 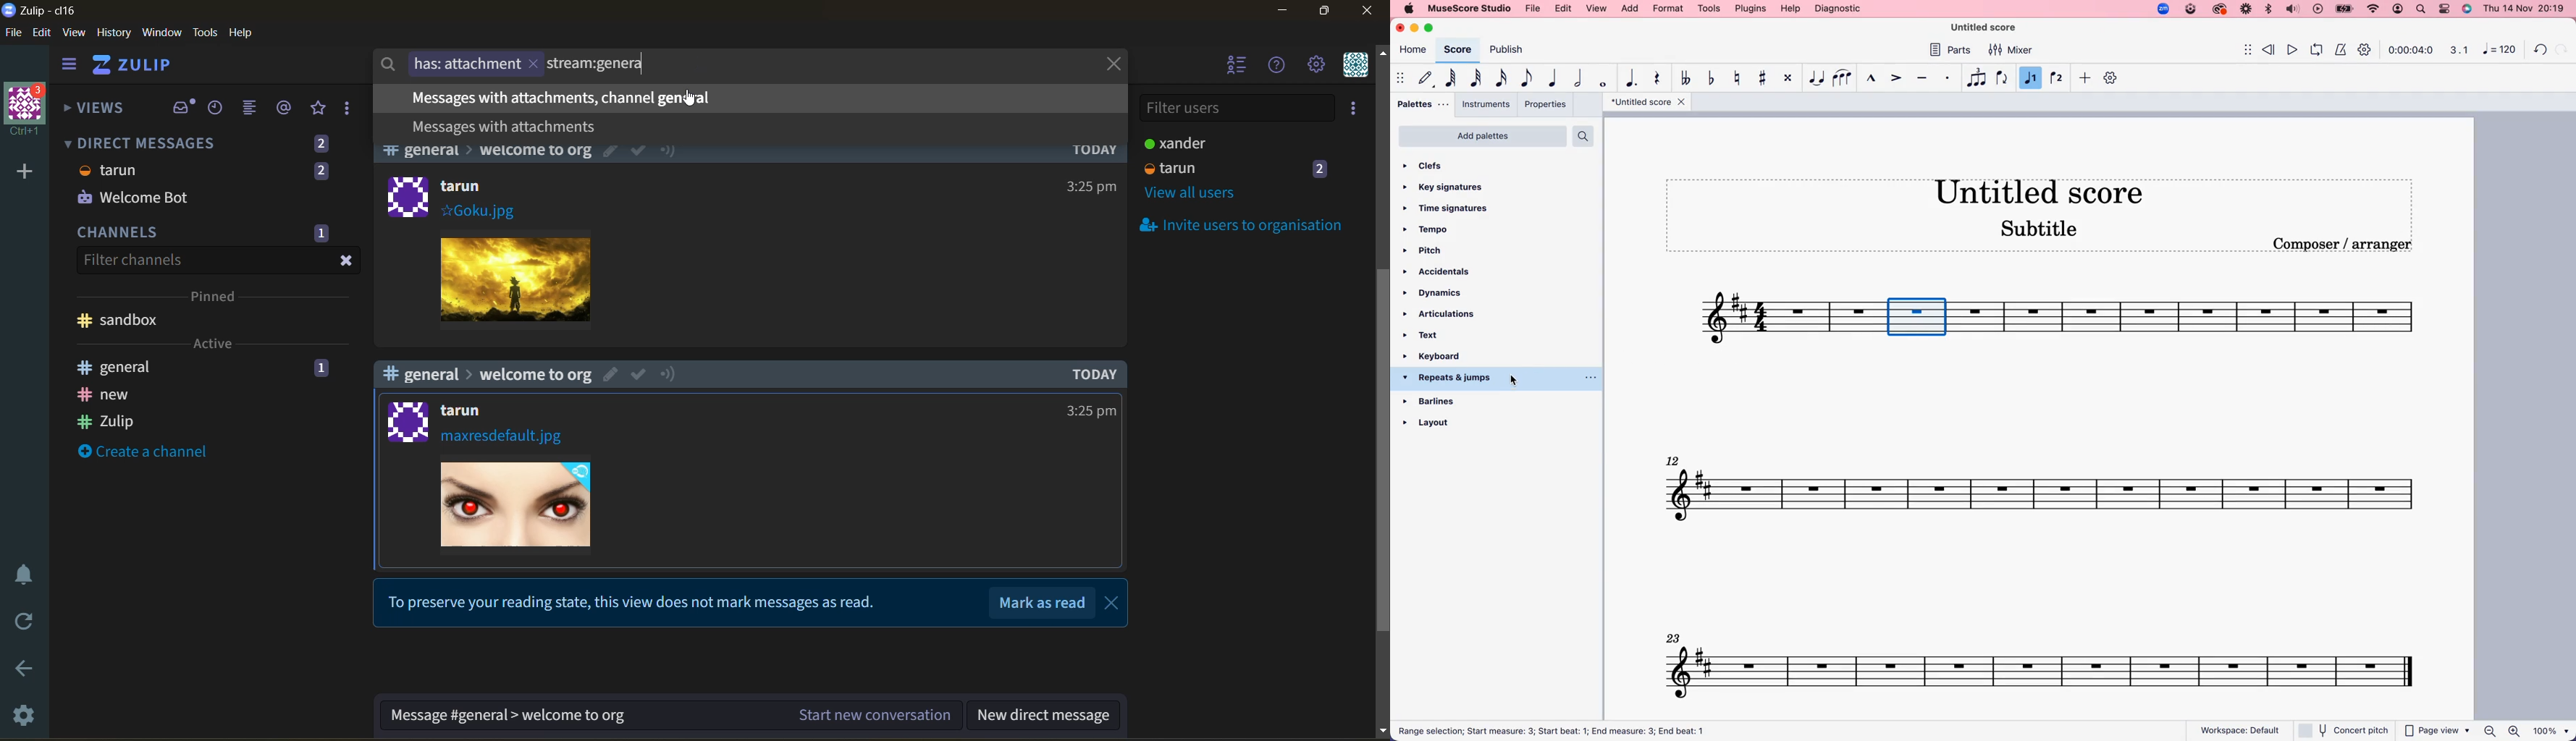 What do you see at coordinates (1455, 379) in the screenshot?
I see `repeats & jumps` at bounding box center [1455, 379].